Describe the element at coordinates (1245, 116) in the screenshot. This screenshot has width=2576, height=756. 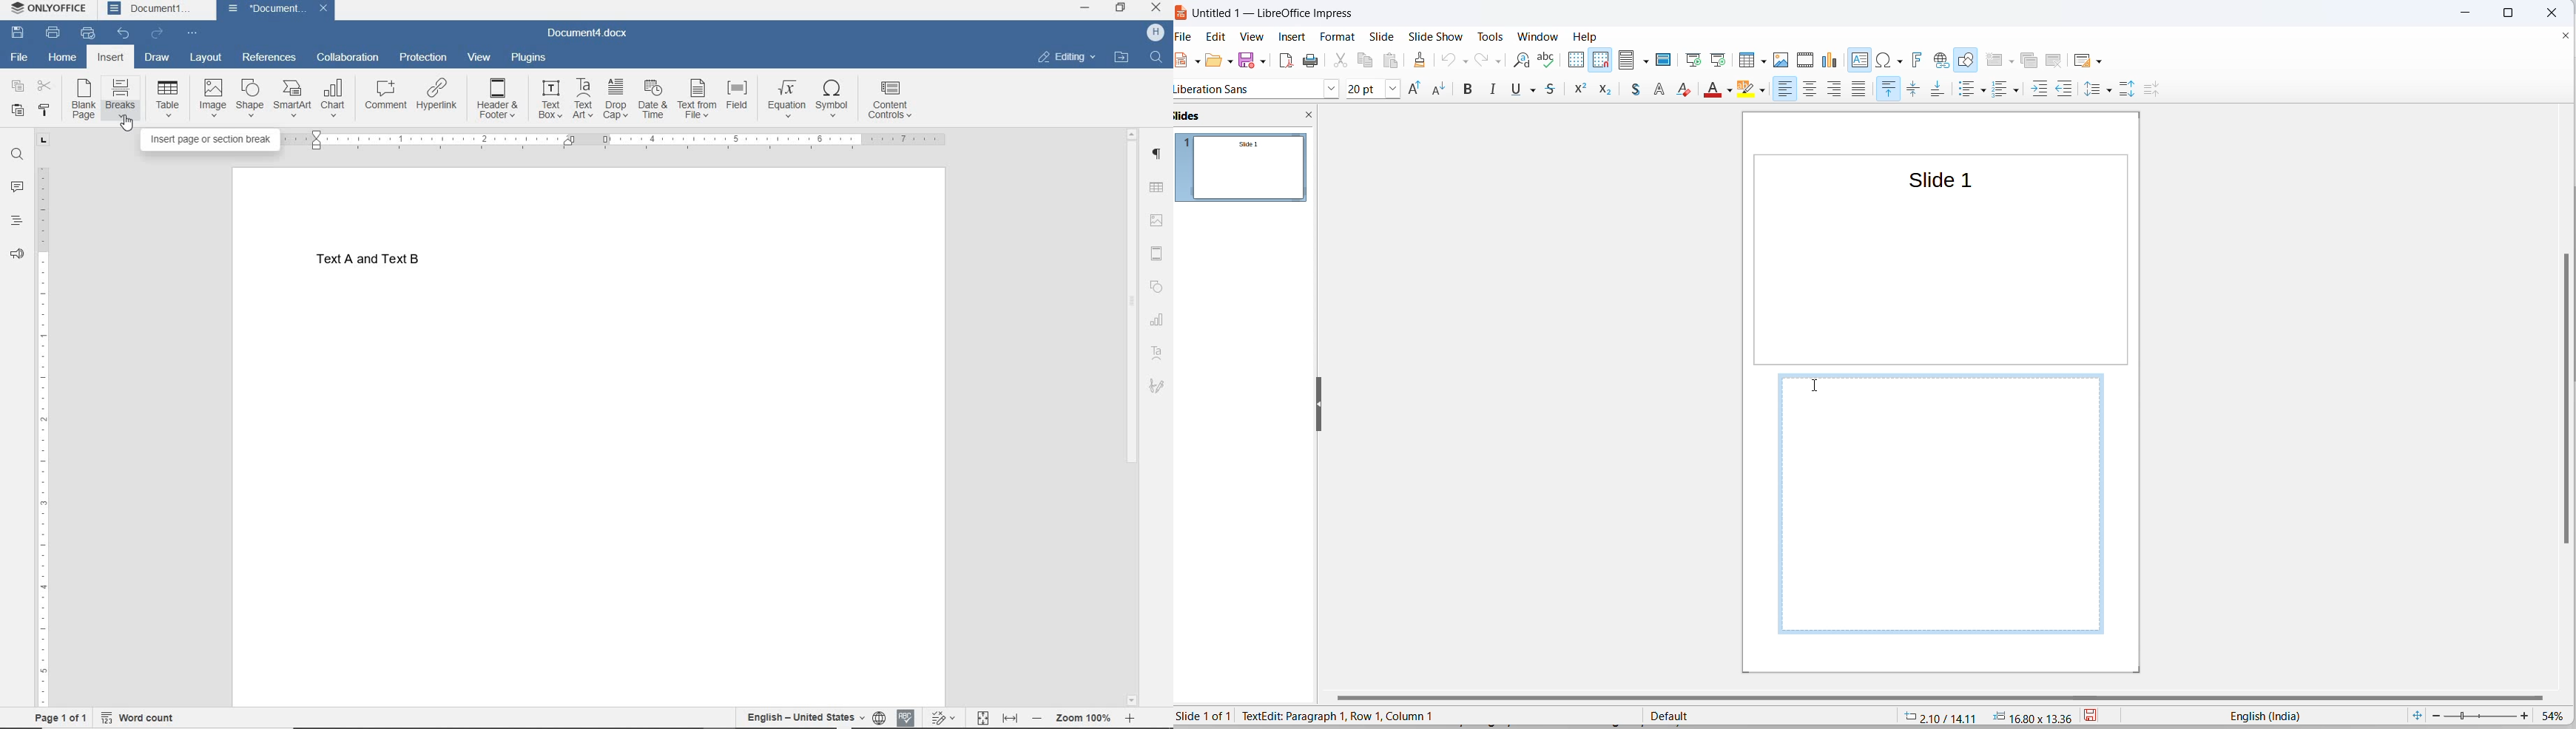
I see `slides and close slideview` at that location.